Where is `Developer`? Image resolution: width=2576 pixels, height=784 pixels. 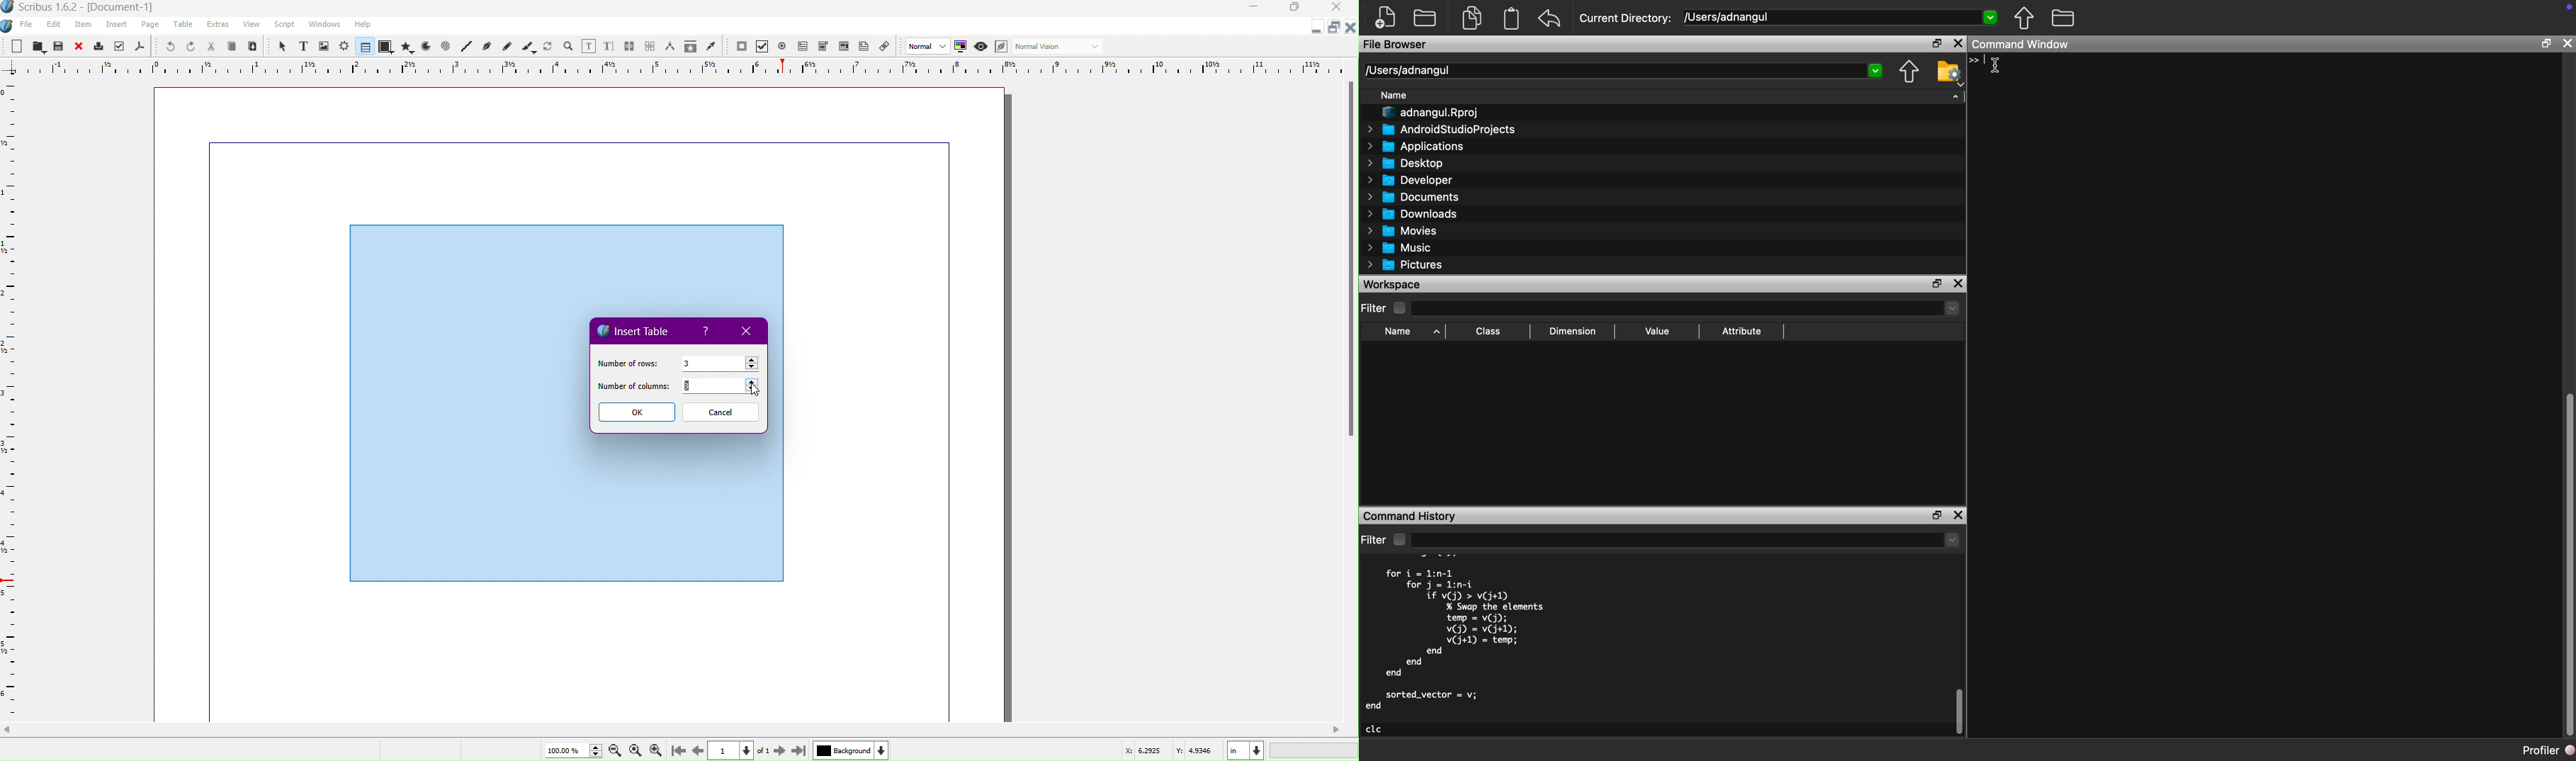
Developer is located at coordinates (1410, 181).